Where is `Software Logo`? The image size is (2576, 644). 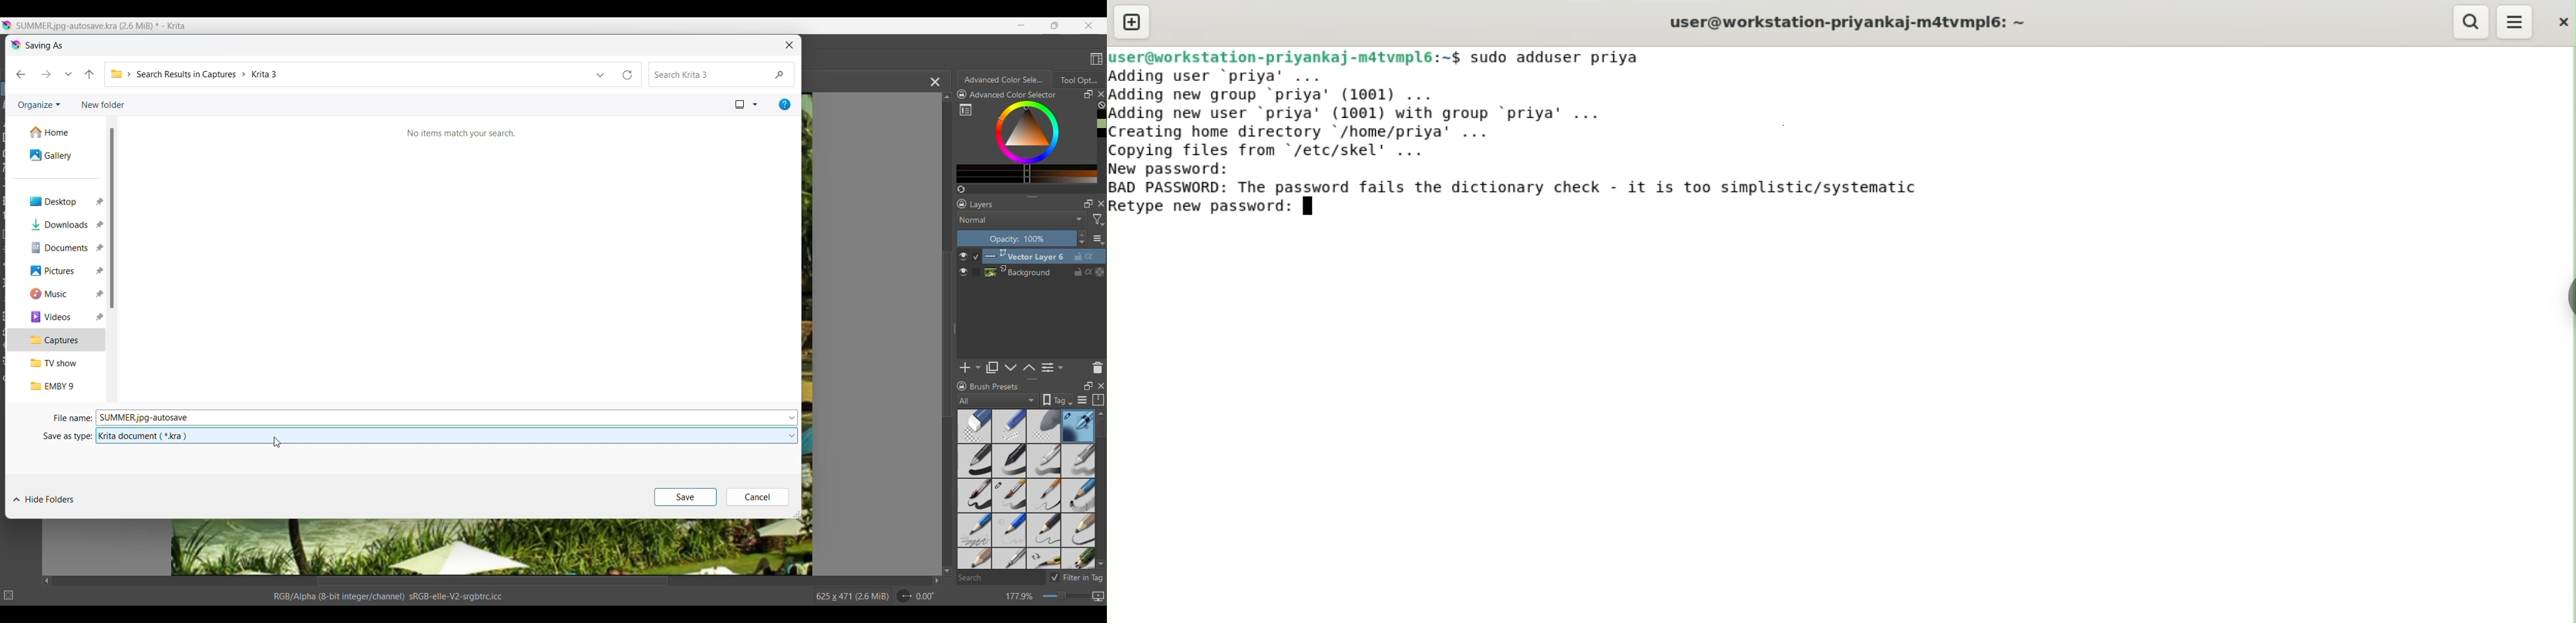 Software Logo is located at coordinates (17, 46).